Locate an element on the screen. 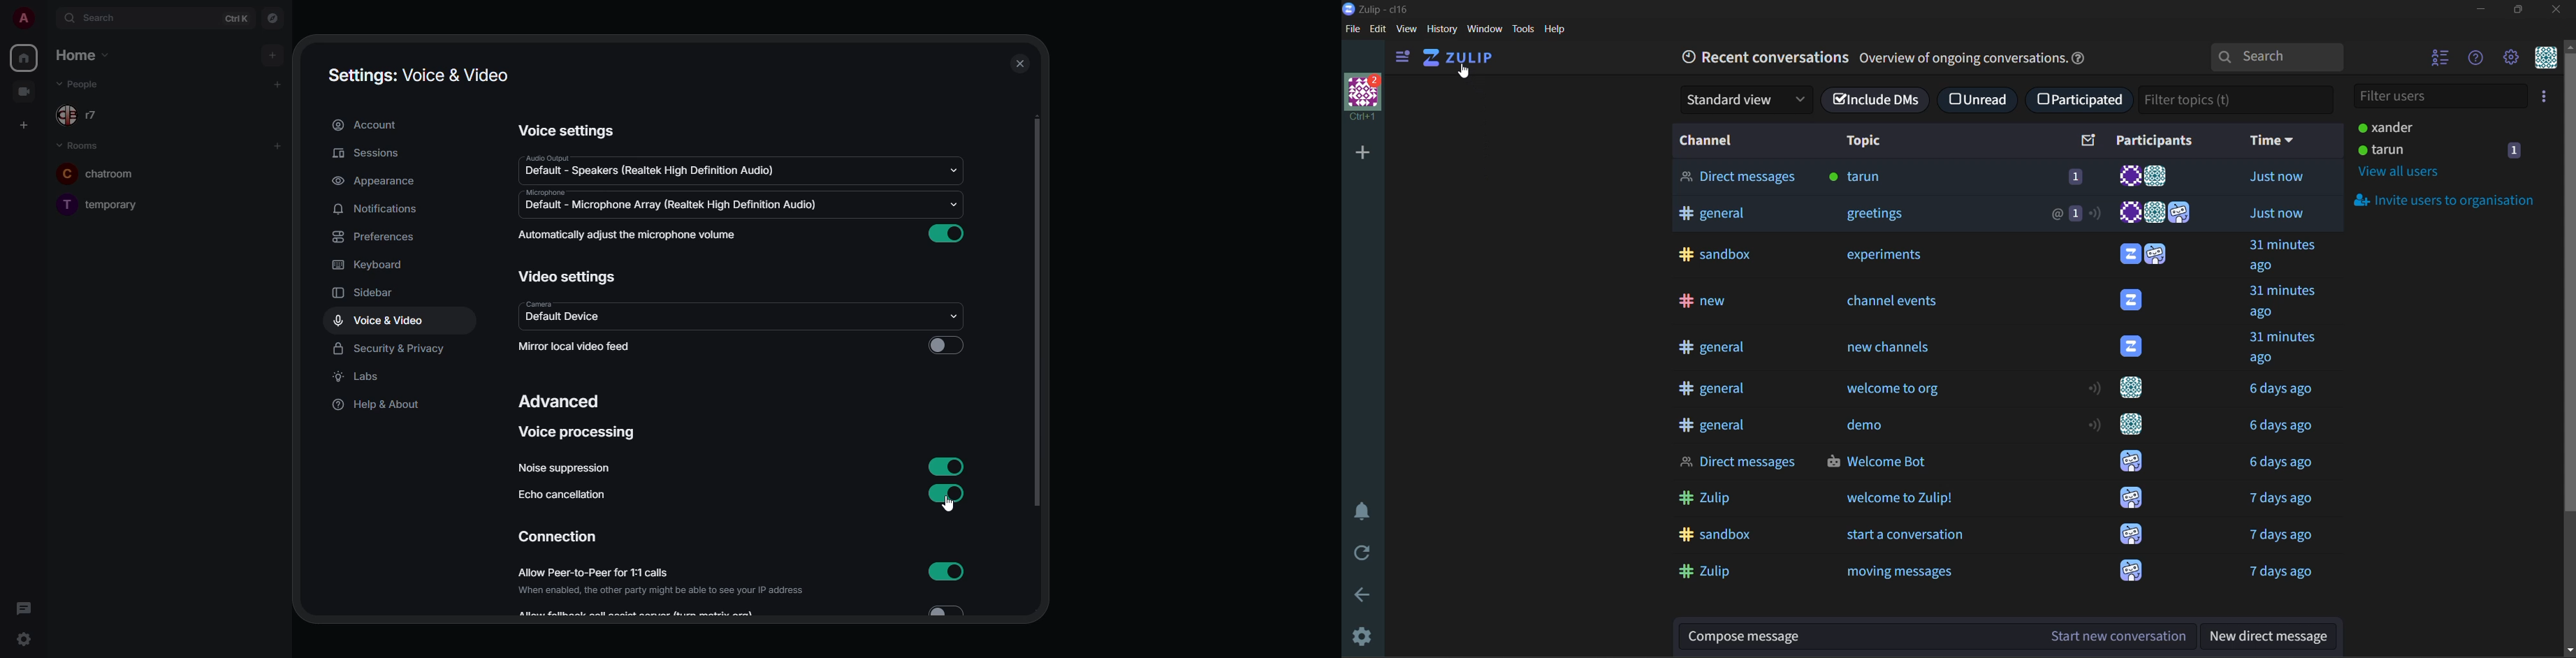  cursor is located at coordinates (949, 504).